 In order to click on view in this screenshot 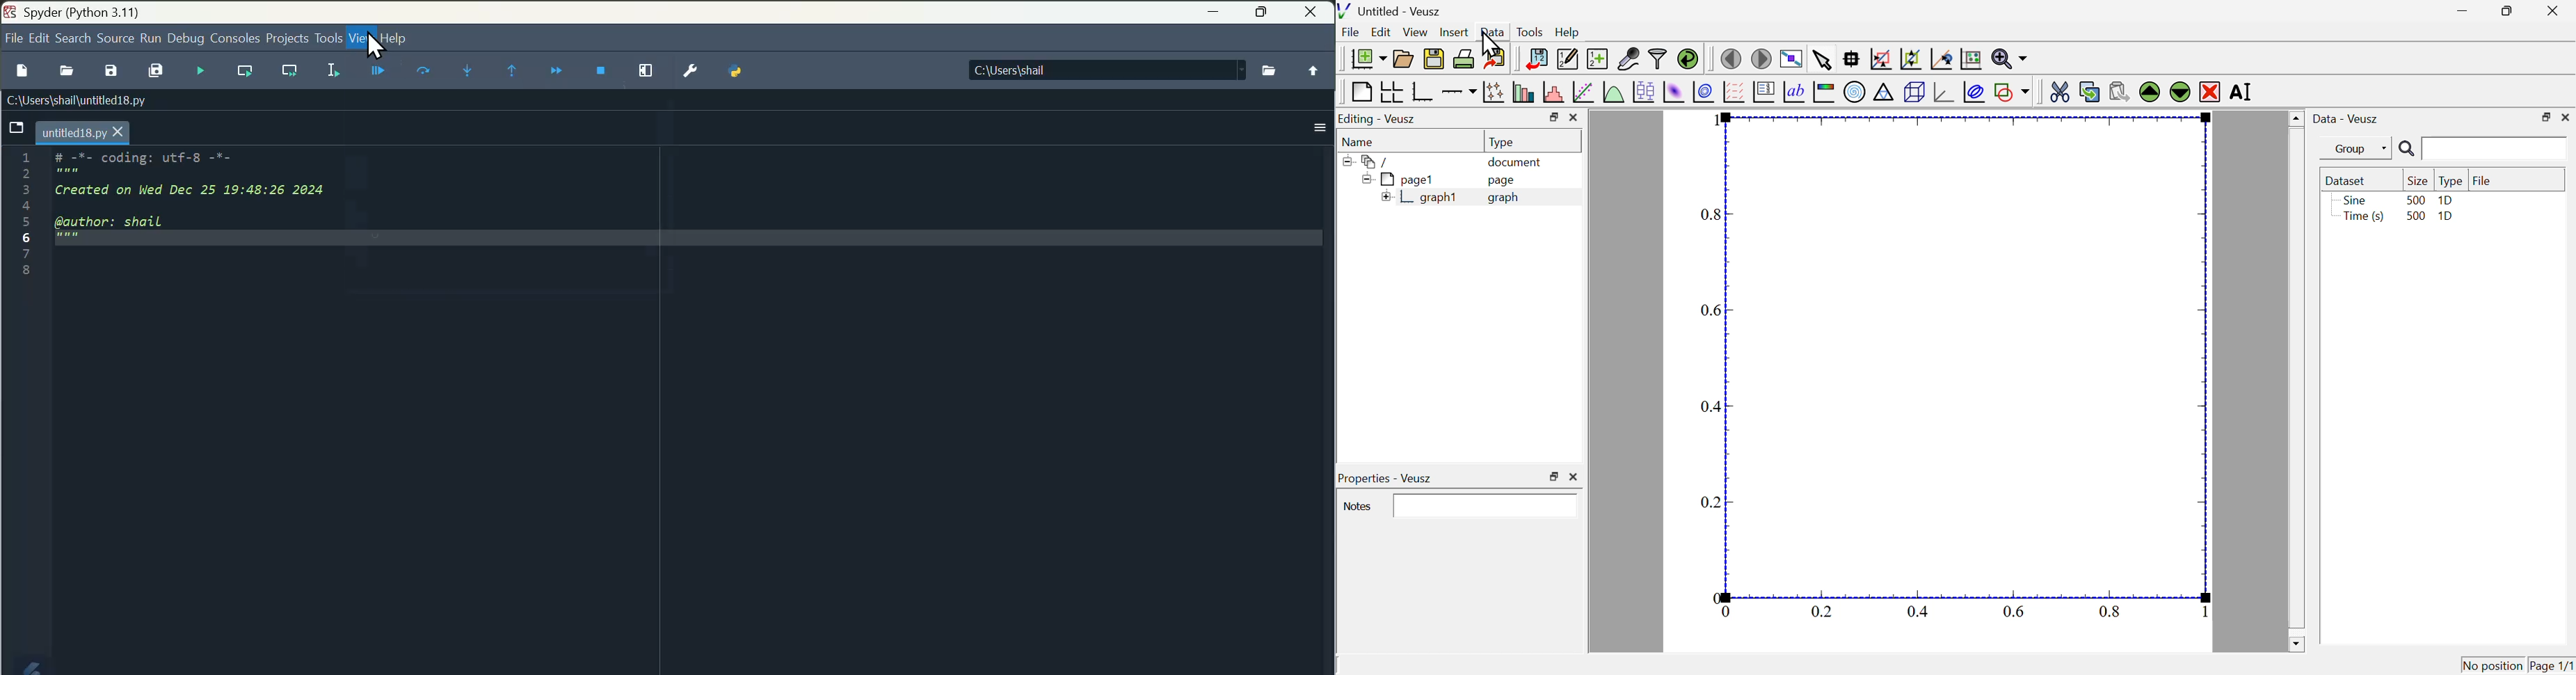, I will do `click(1416, 32)`.